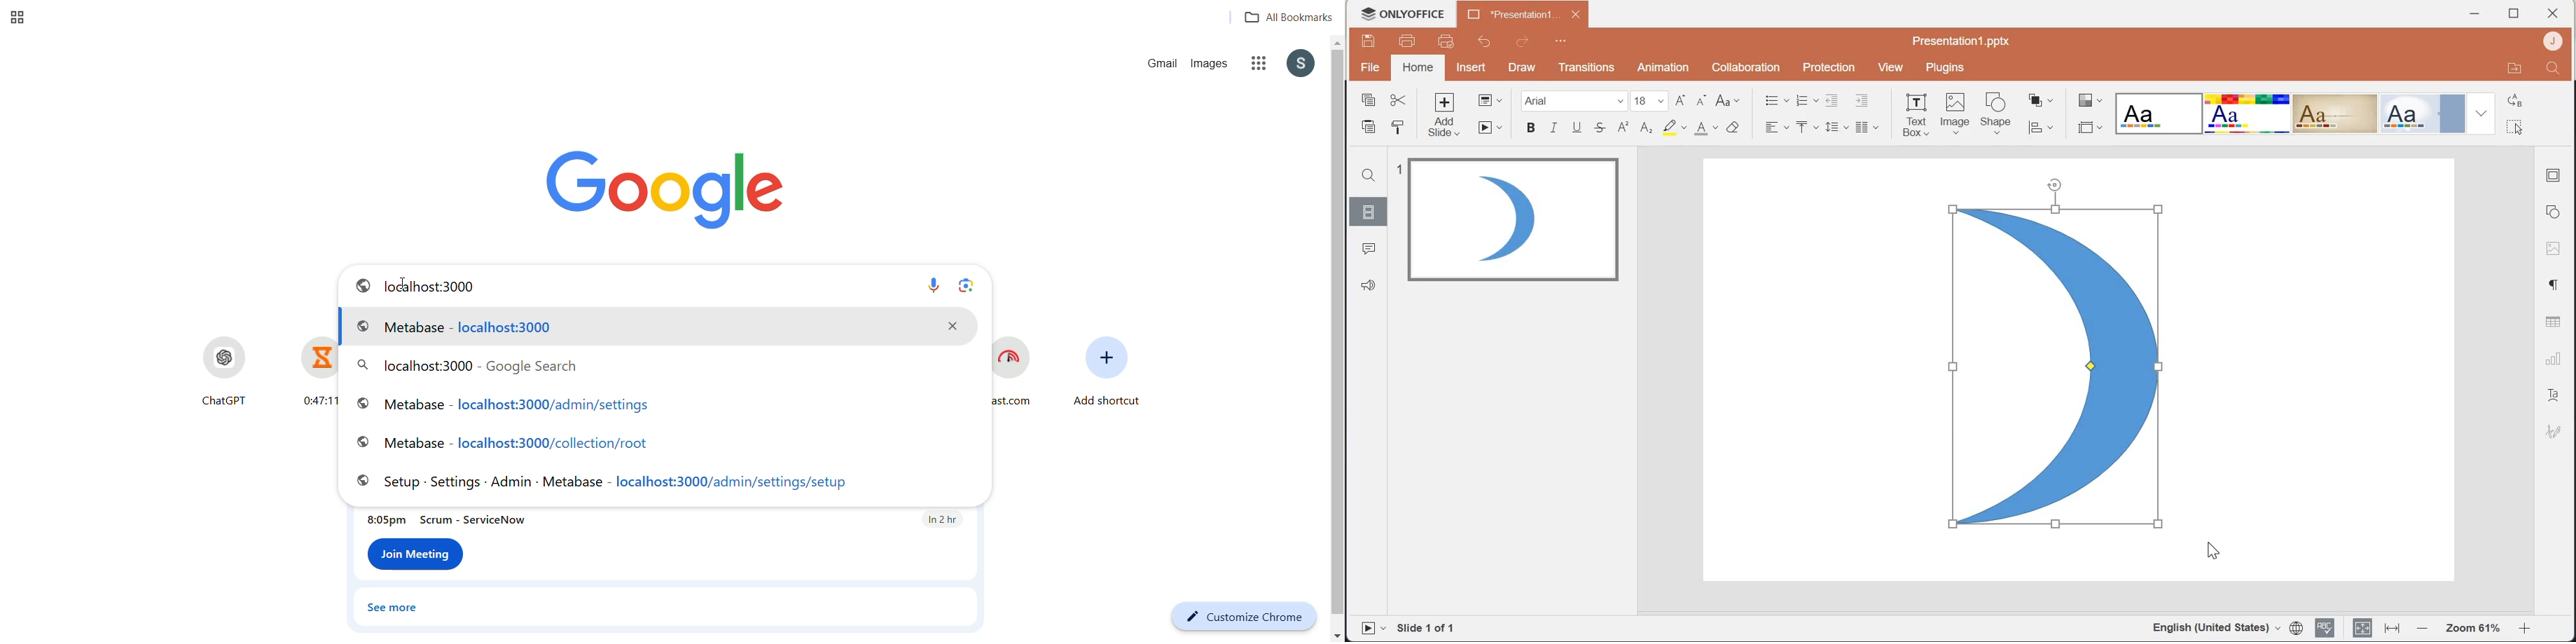 The image size is (2576, 644). I want to click on Change case, so click(1728, 101).